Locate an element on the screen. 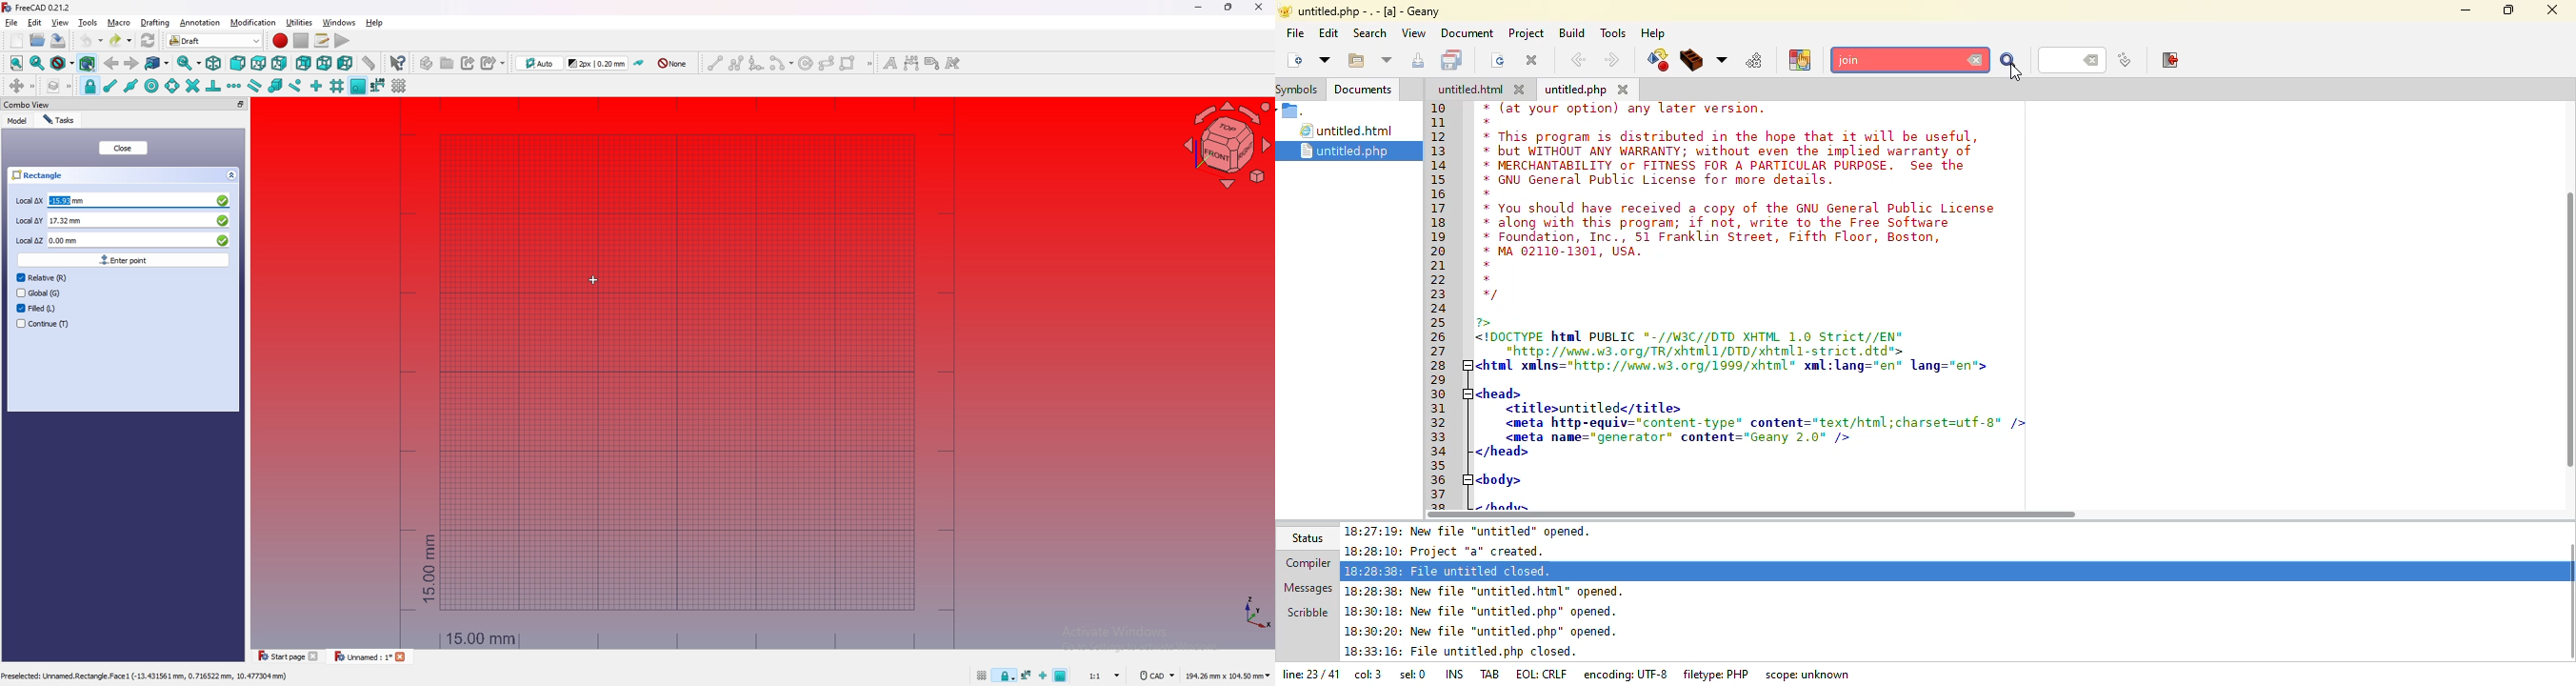  17.32 mm is located at coordinates (138, 220).